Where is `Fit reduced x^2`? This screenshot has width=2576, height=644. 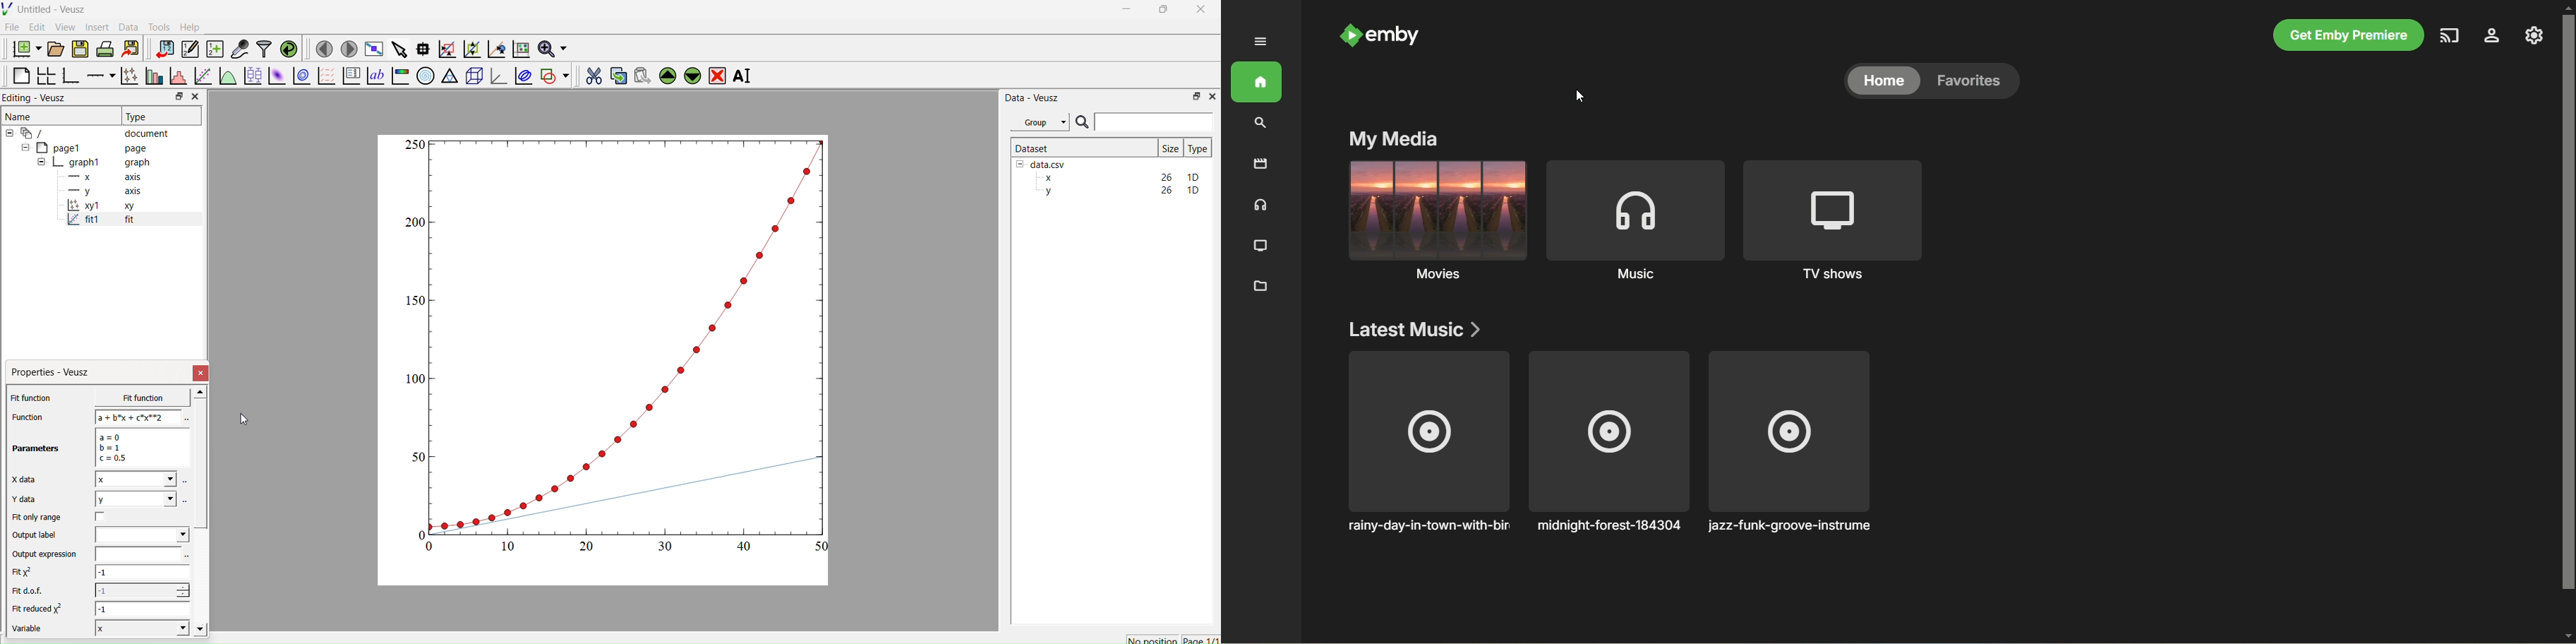
Fit reduced x^2 is located at coordinates (39, 608).